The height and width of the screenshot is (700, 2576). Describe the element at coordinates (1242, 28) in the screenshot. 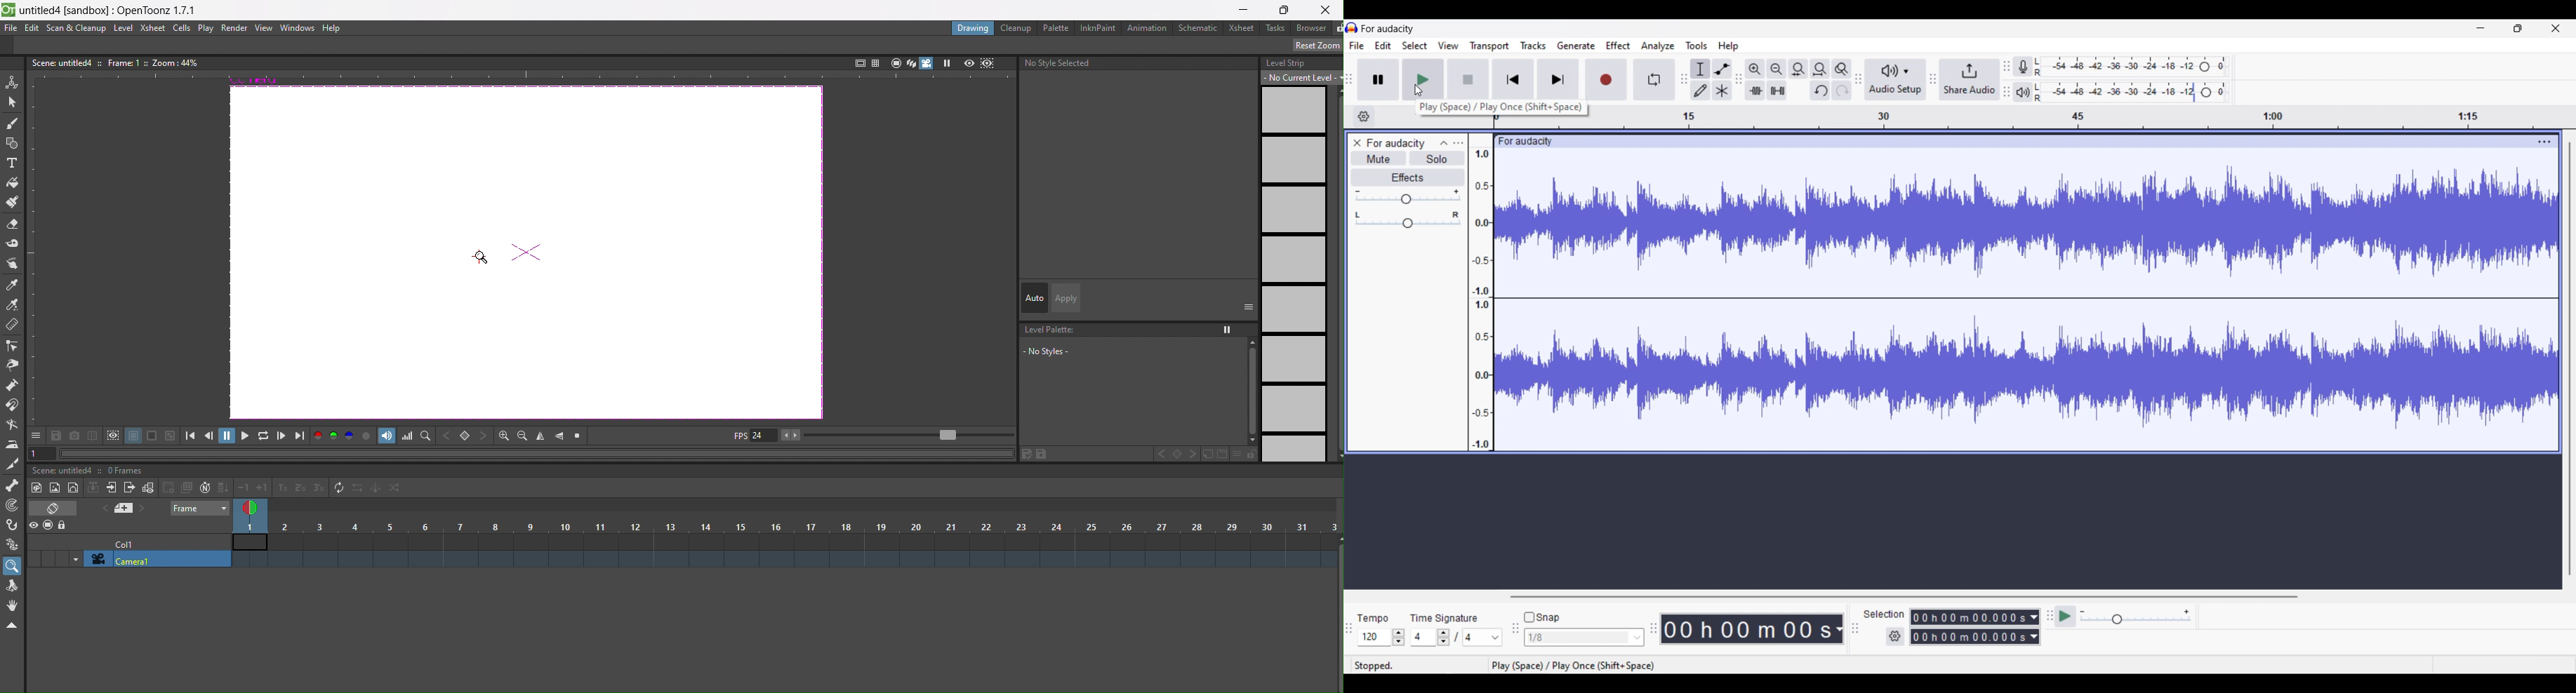

I see `xsheet` at that location.